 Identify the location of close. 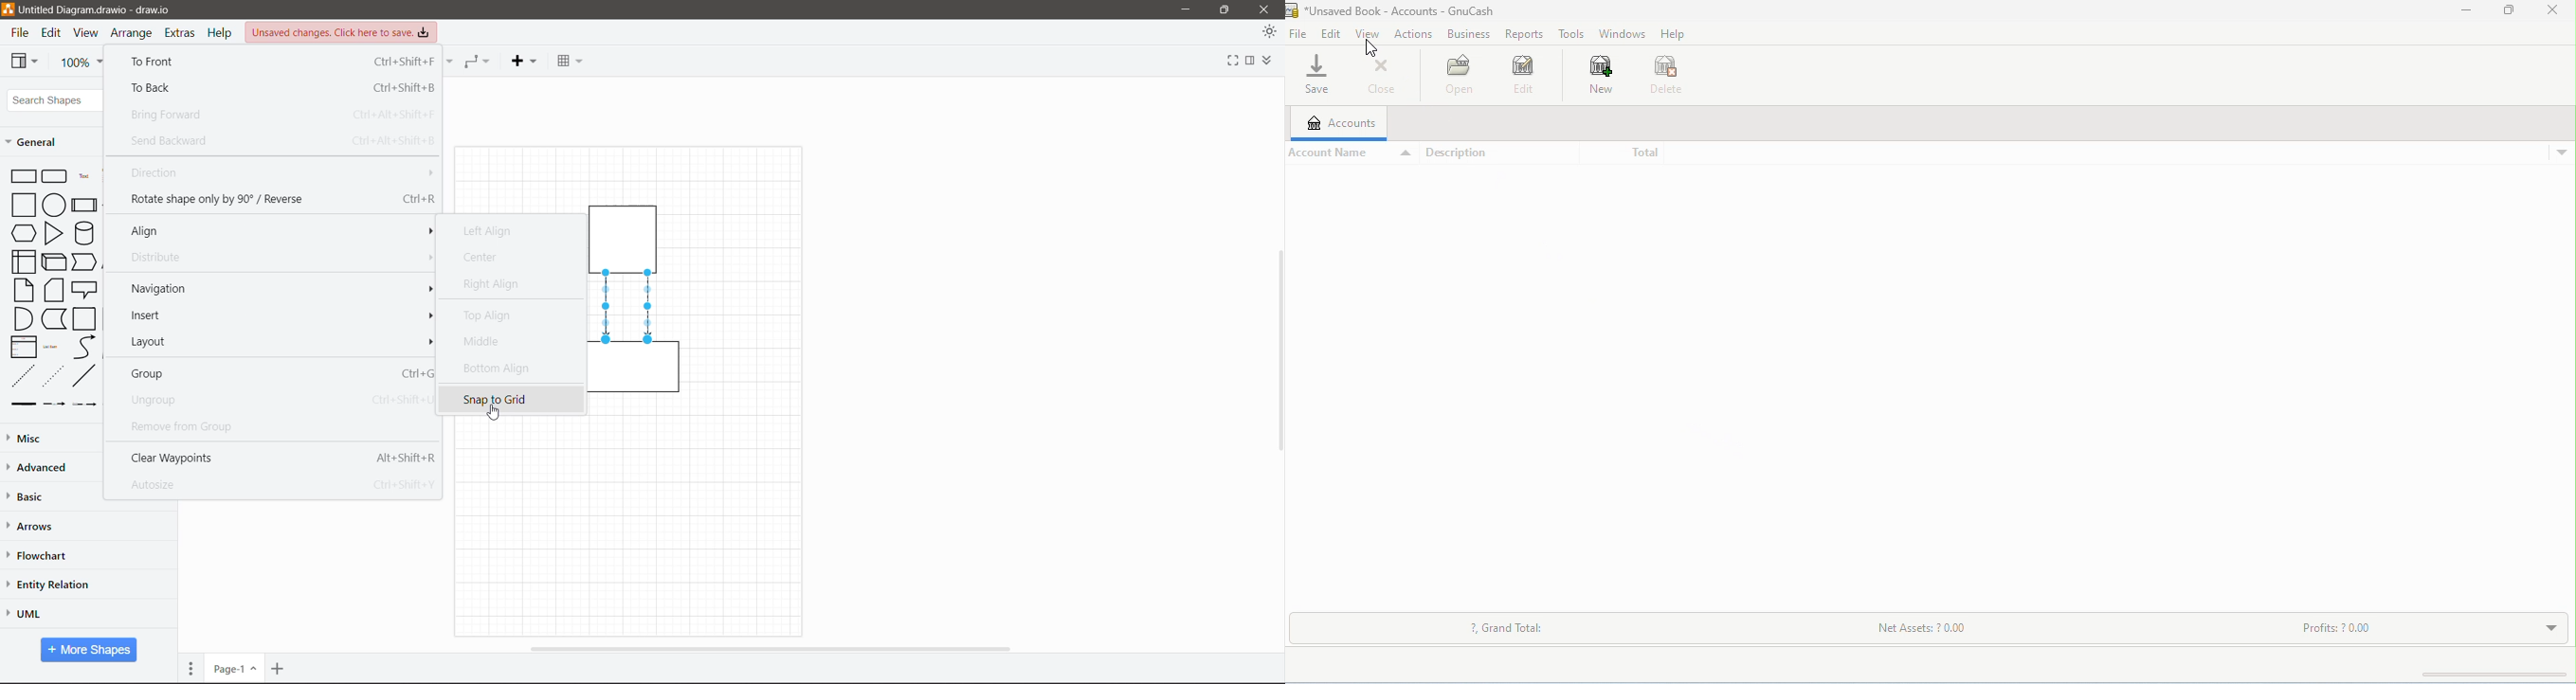
(1264, 9).